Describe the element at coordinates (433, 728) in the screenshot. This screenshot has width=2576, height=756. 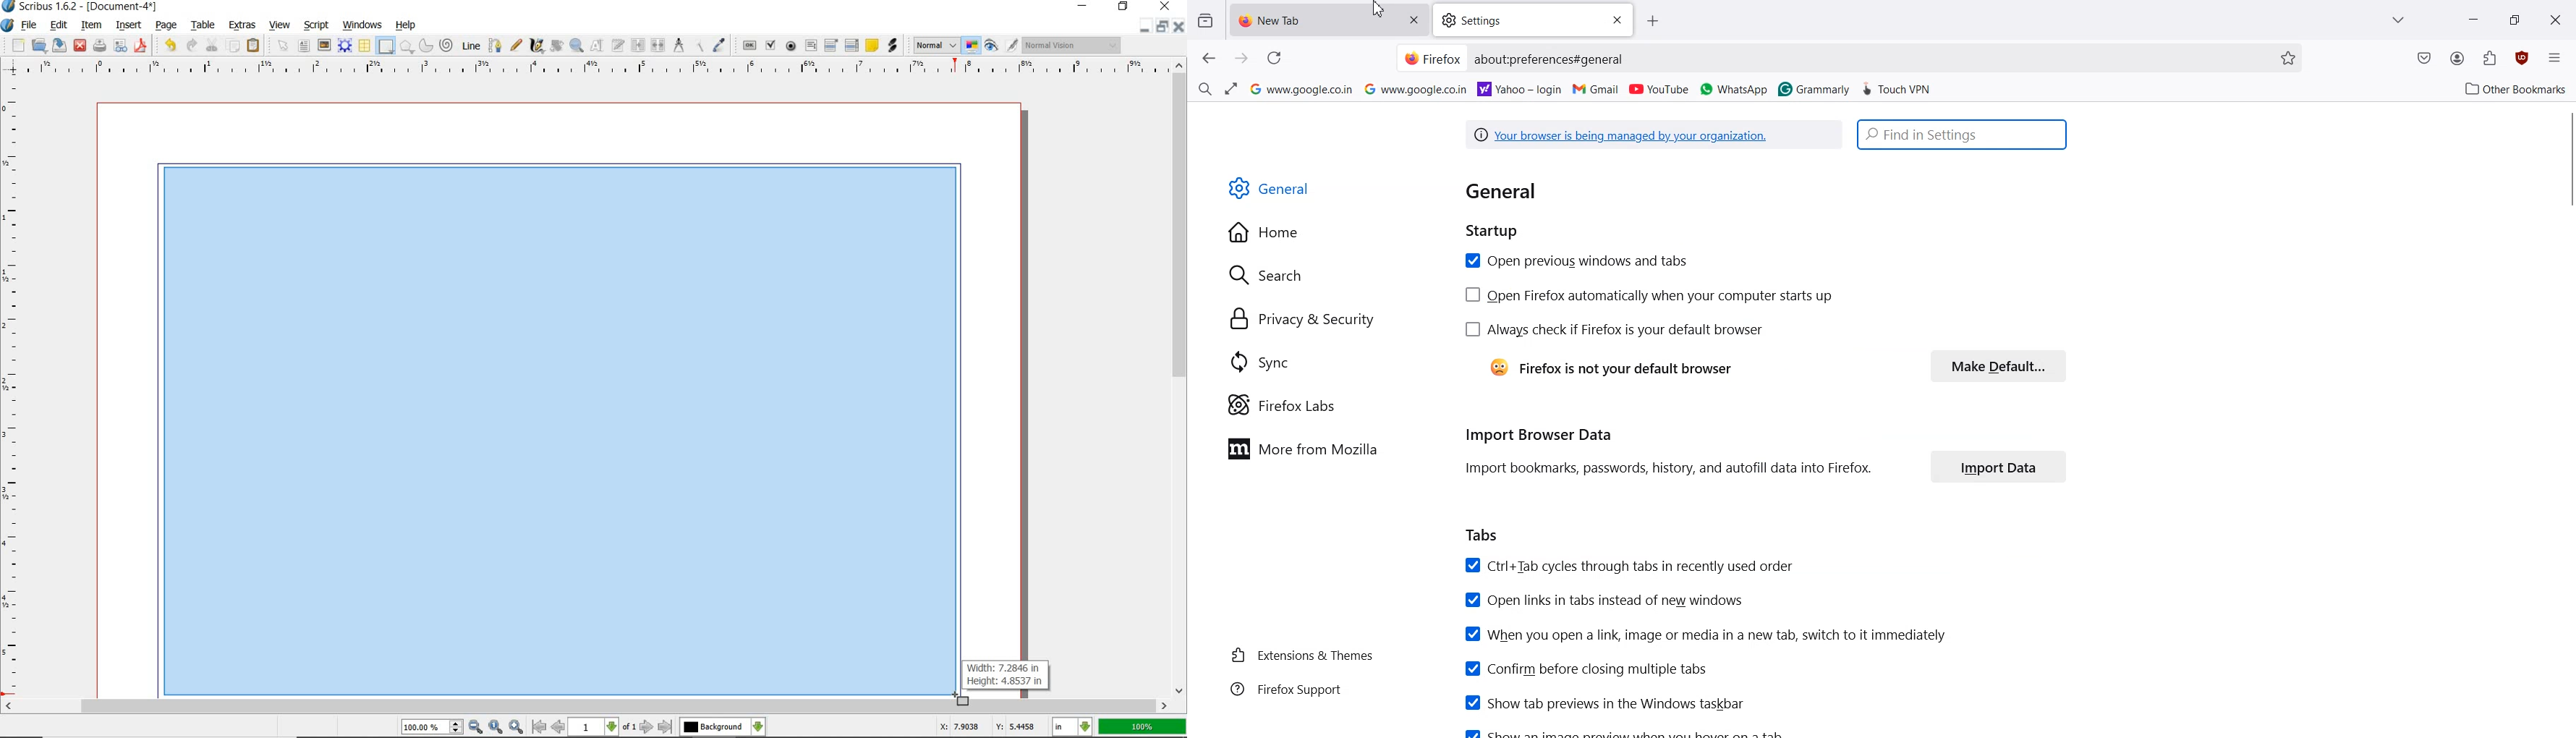
I see `100.00%` at that location.